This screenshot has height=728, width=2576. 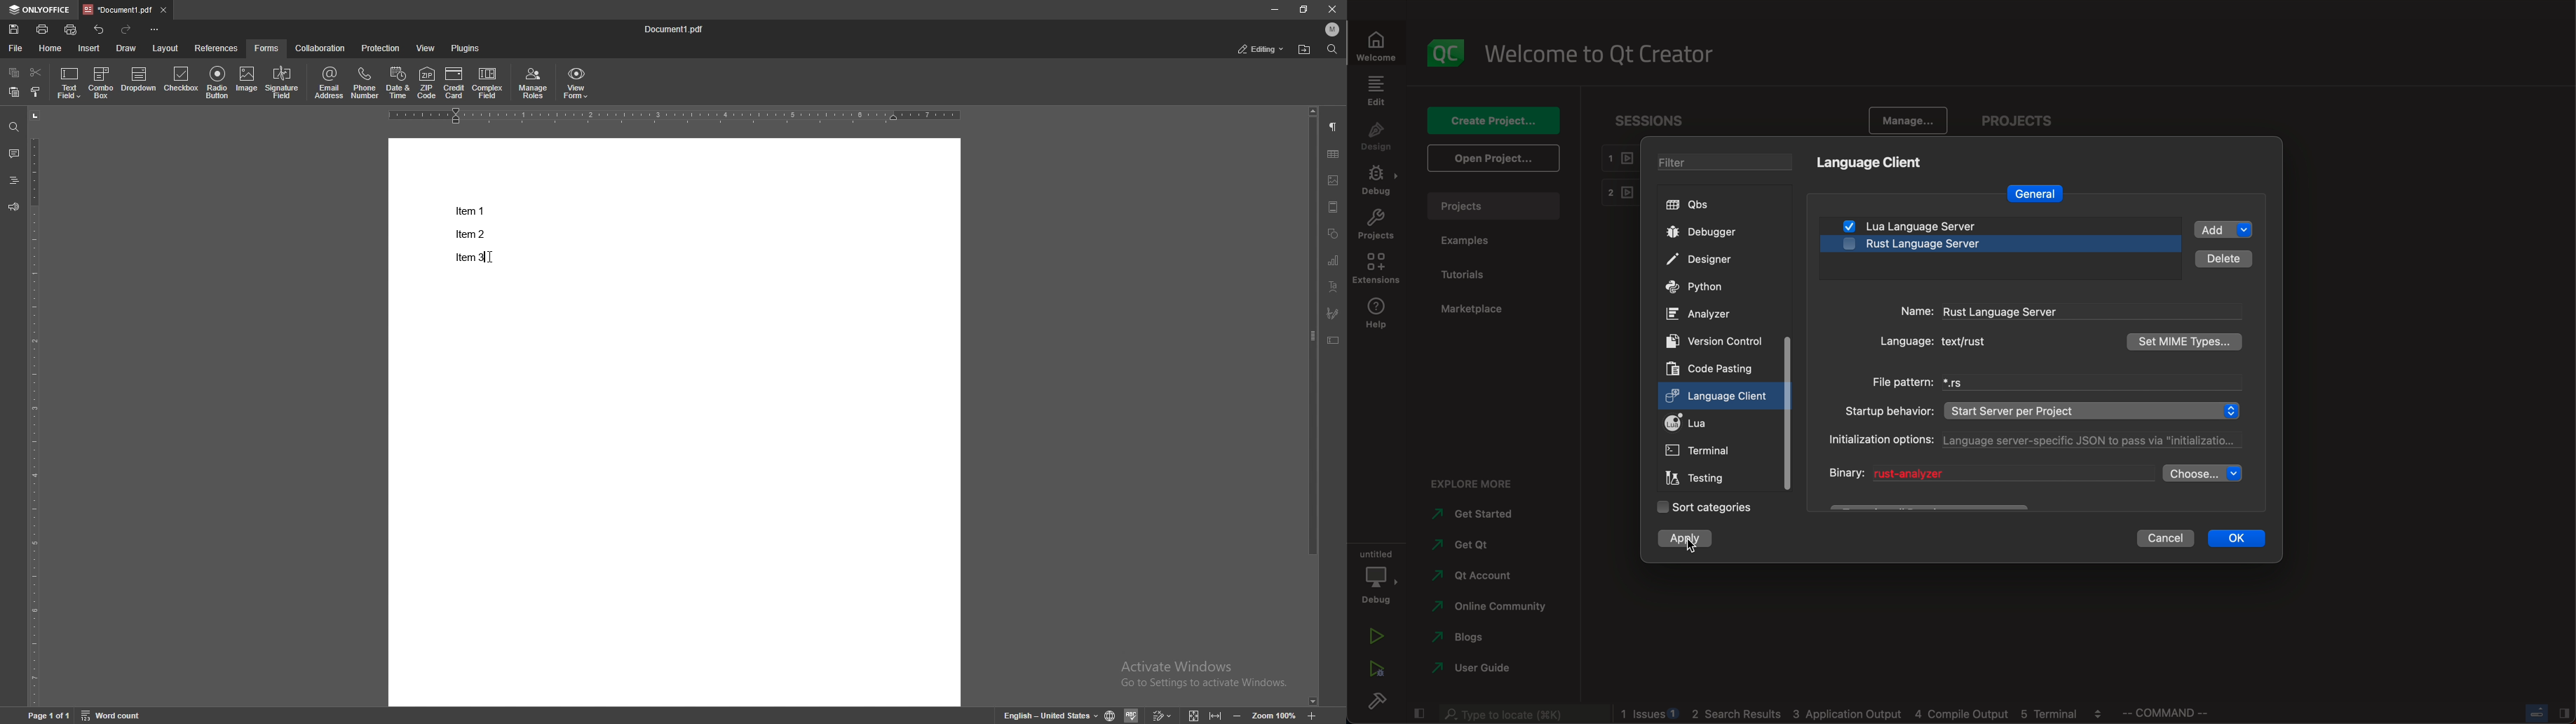 What do you see at coordinates (534, 83) in the screenshot?
I see `manage roles` at bounding box center [534, 83].